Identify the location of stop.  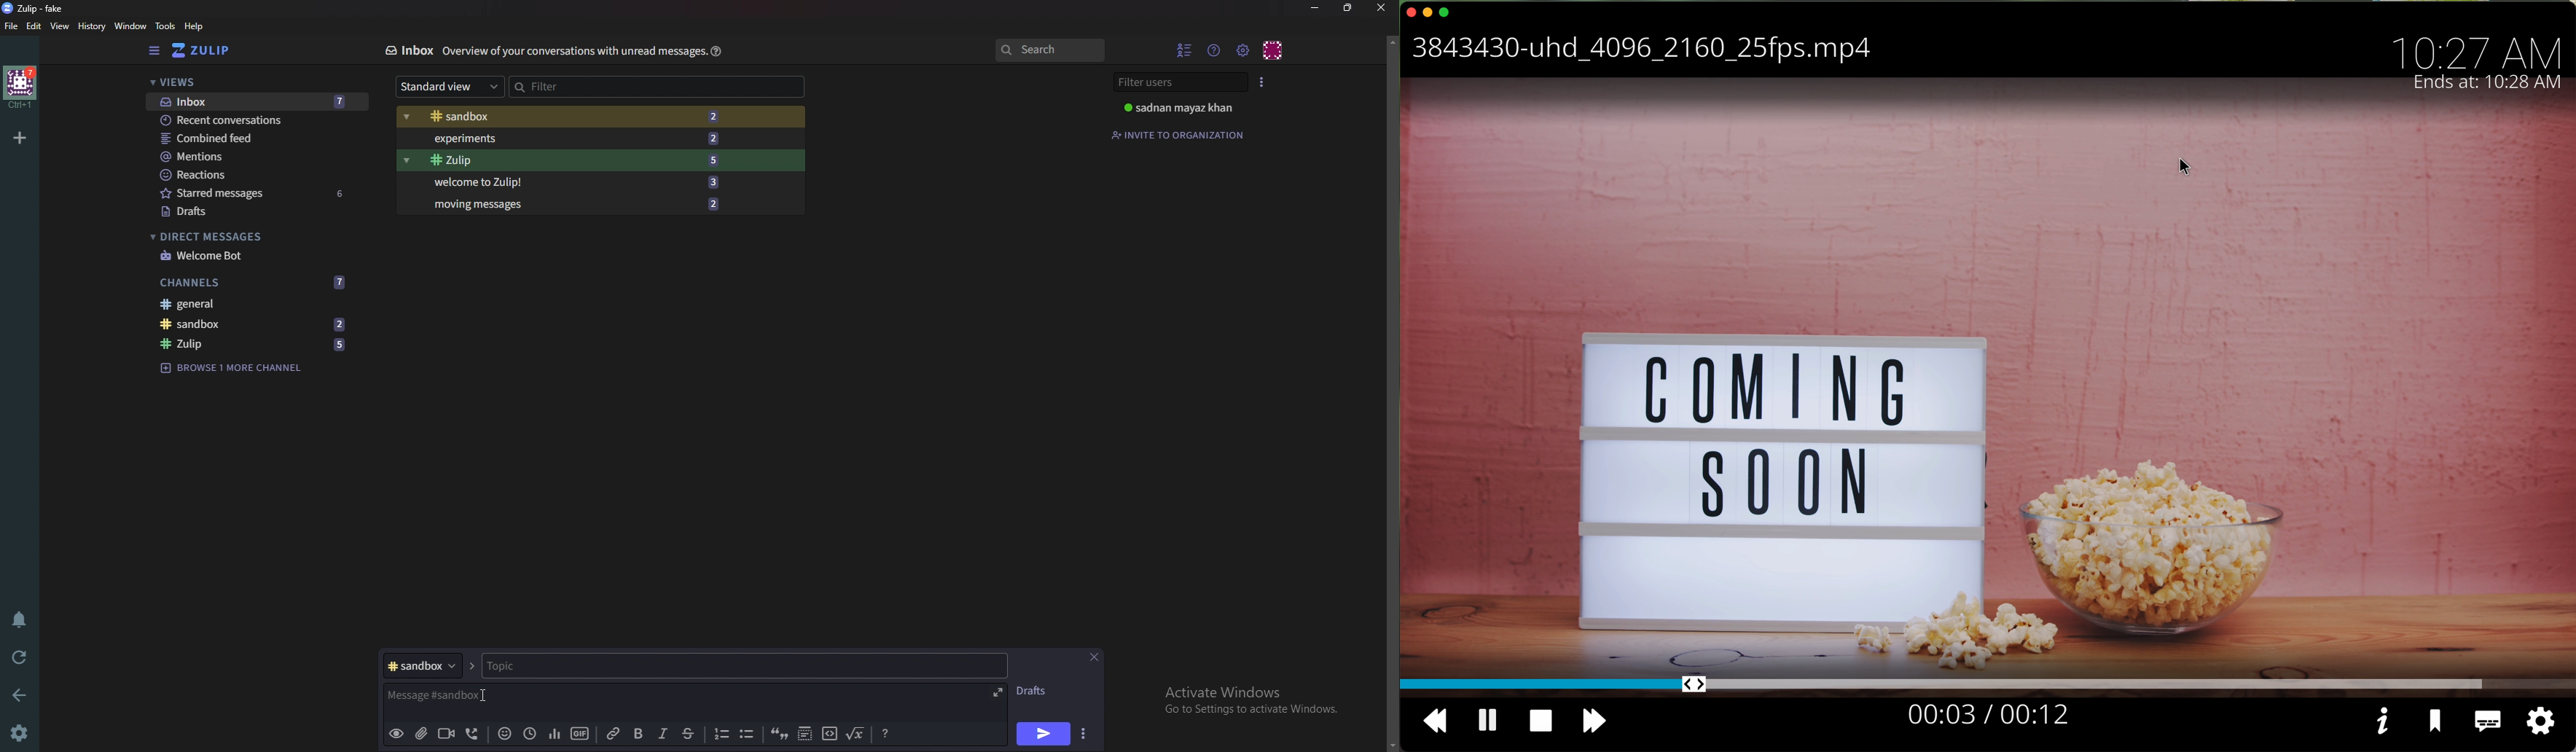
(1544, 720).